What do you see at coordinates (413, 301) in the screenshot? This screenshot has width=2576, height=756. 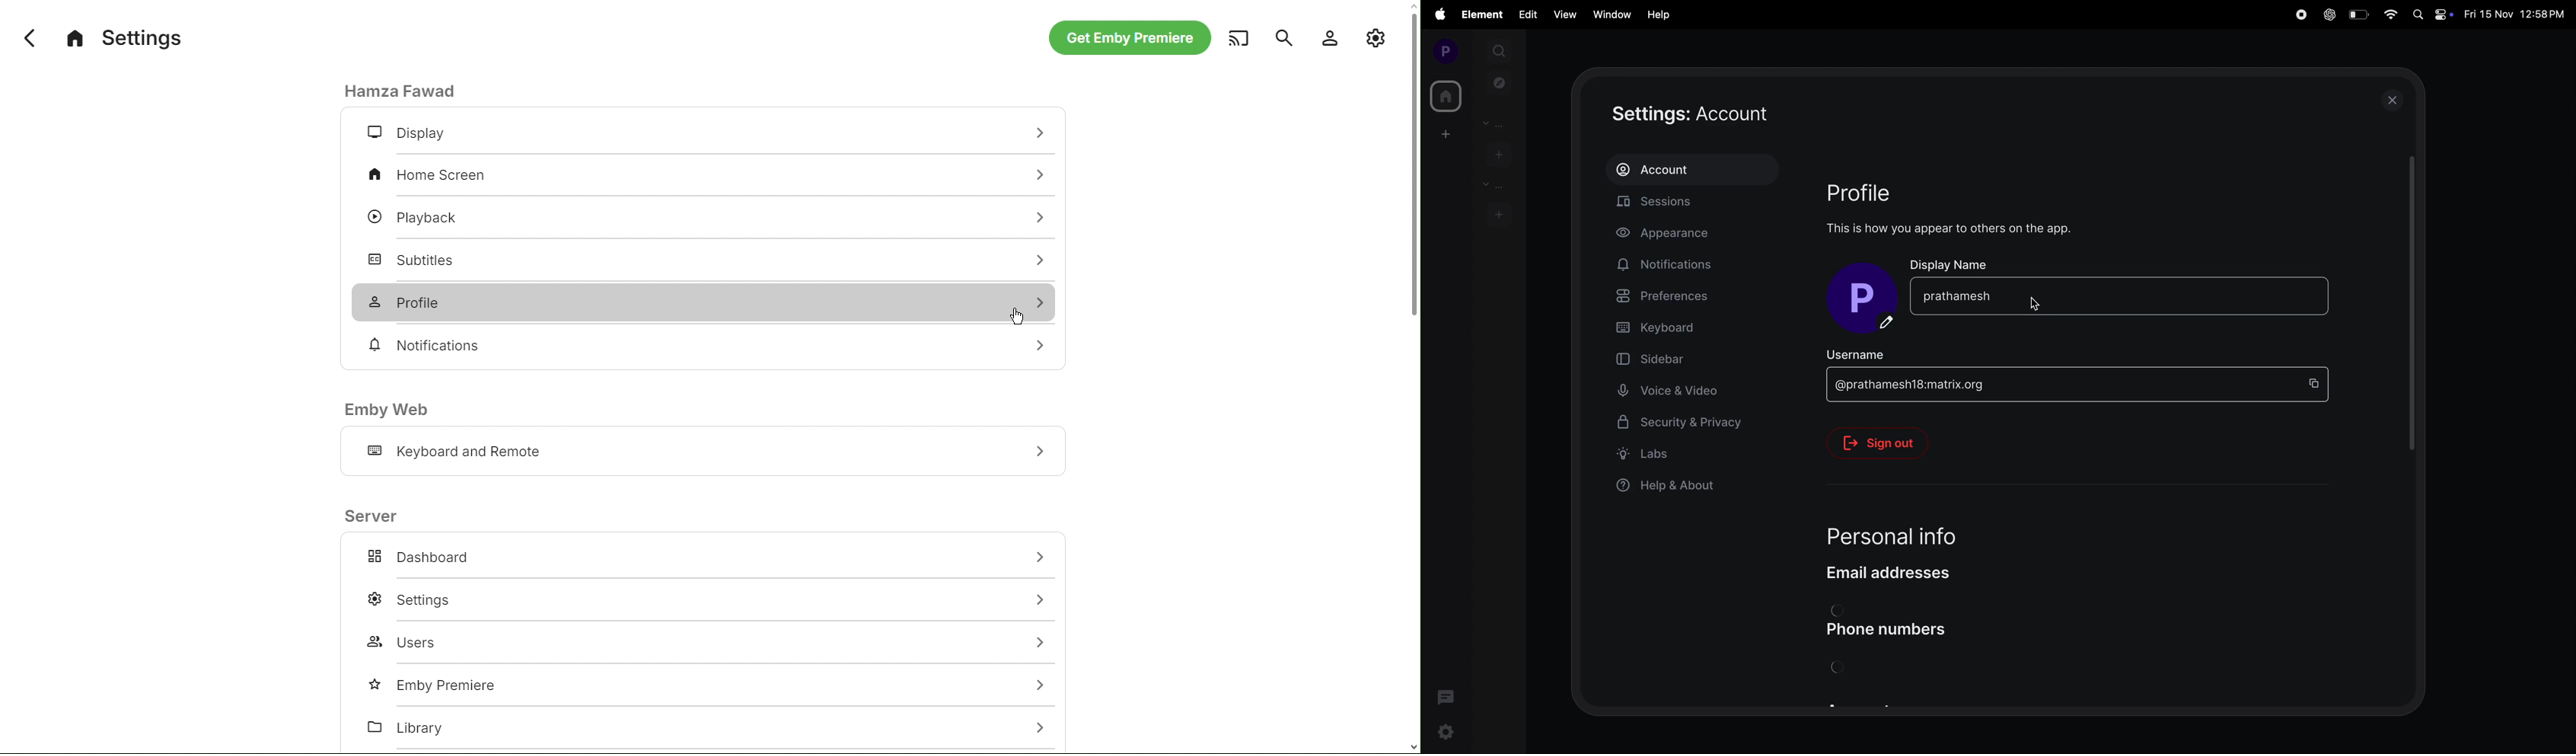 I see `Profile` at bounding box center [413, 301].